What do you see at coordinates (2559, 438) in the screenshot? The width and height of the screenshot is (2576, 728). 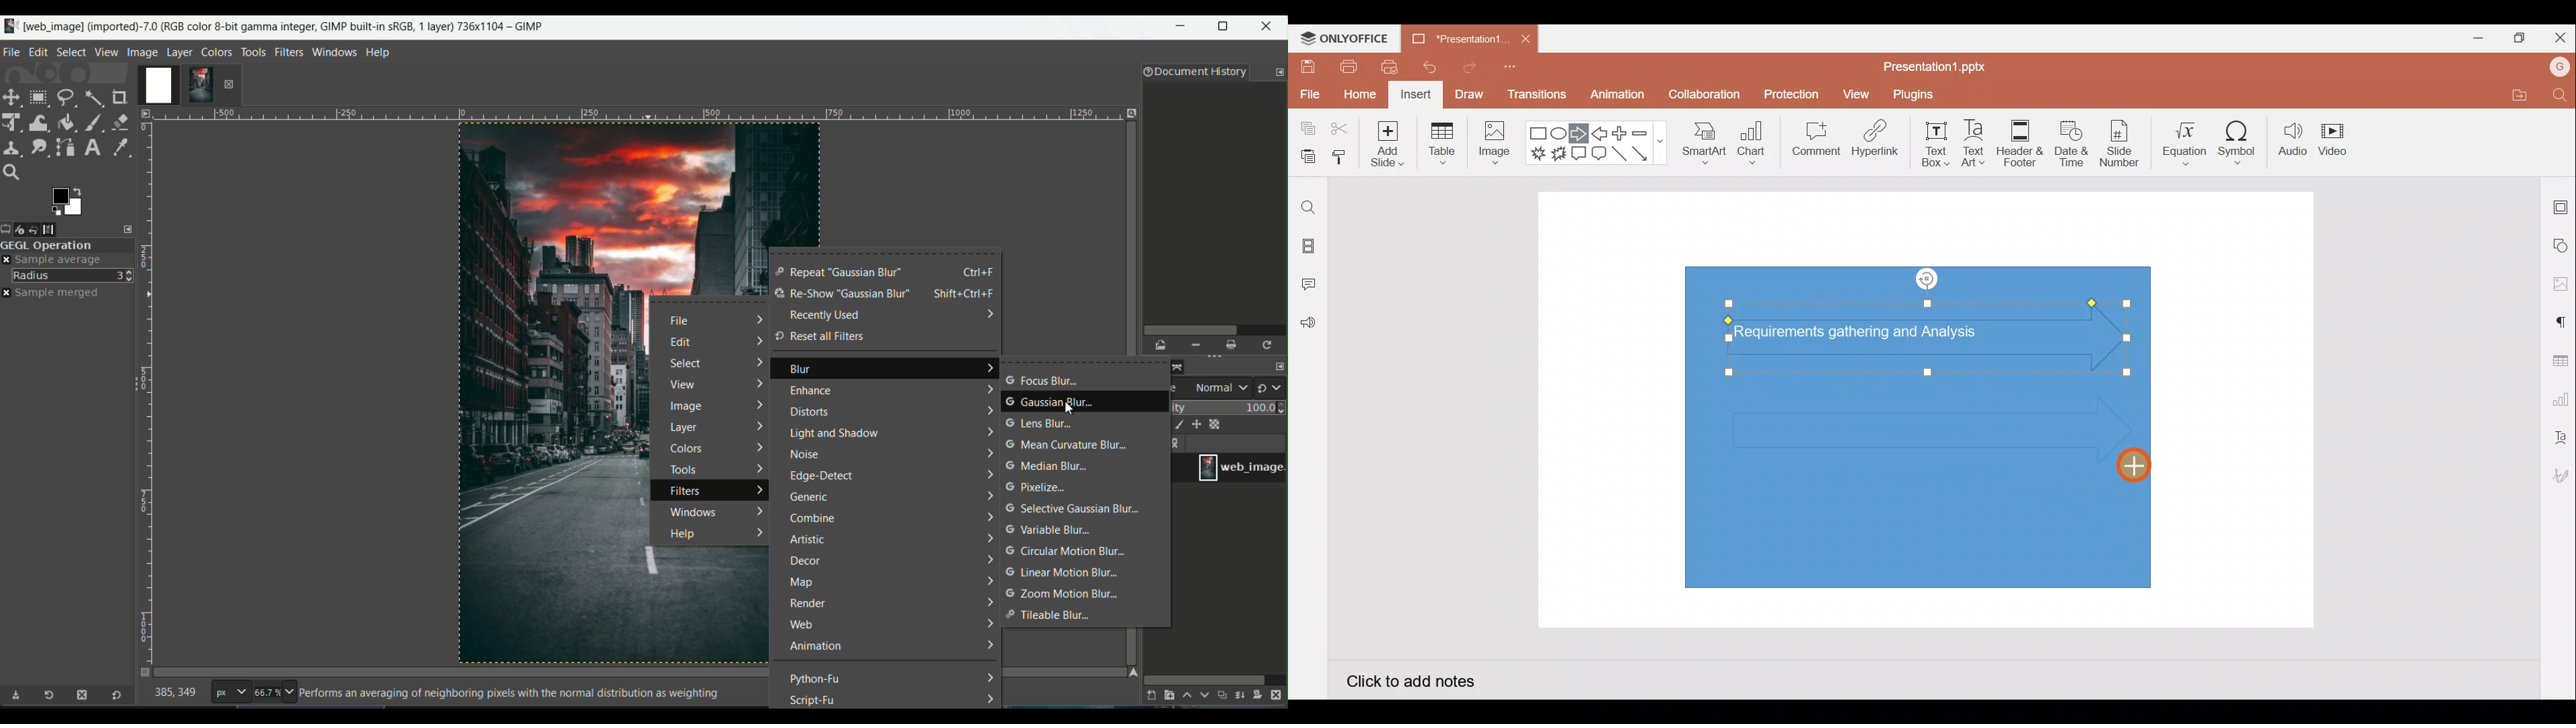 I see `Text Art settings` at bounding box center [2559, 438].